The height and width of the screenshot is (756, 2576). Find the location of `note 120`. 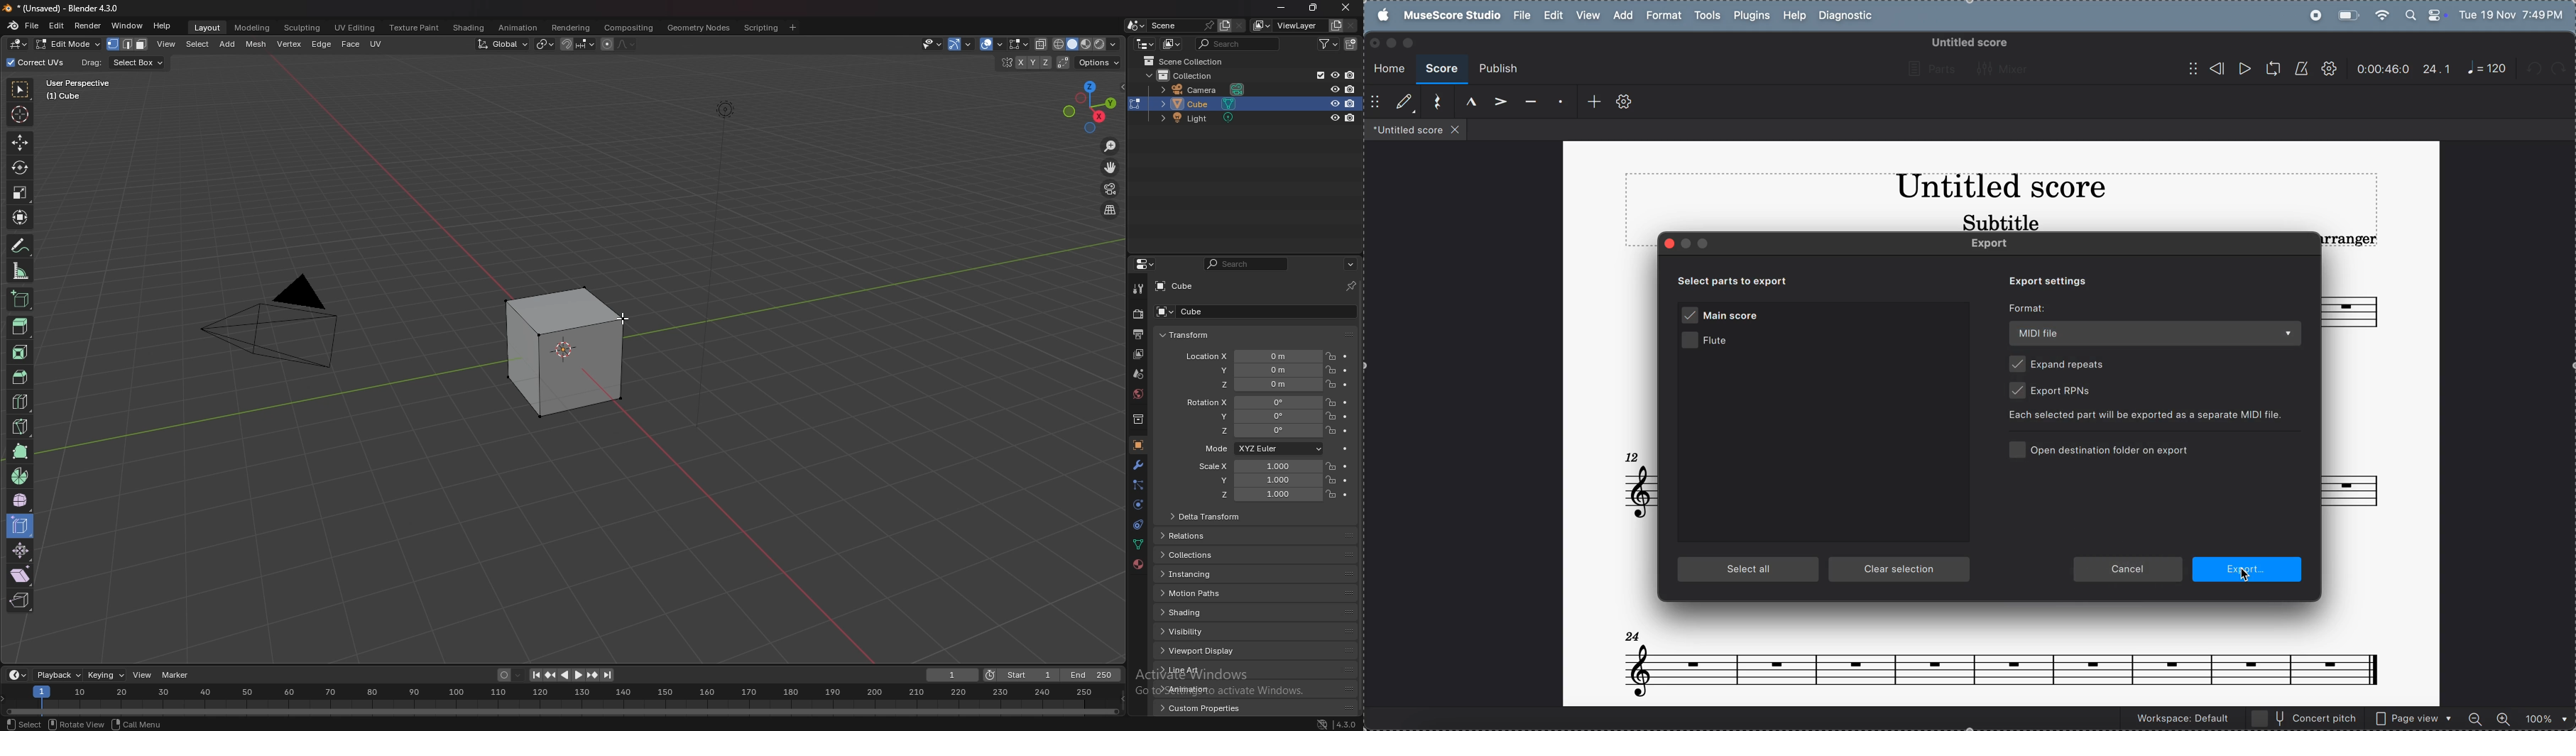

note 120 is located at coordinates (2488, 69).